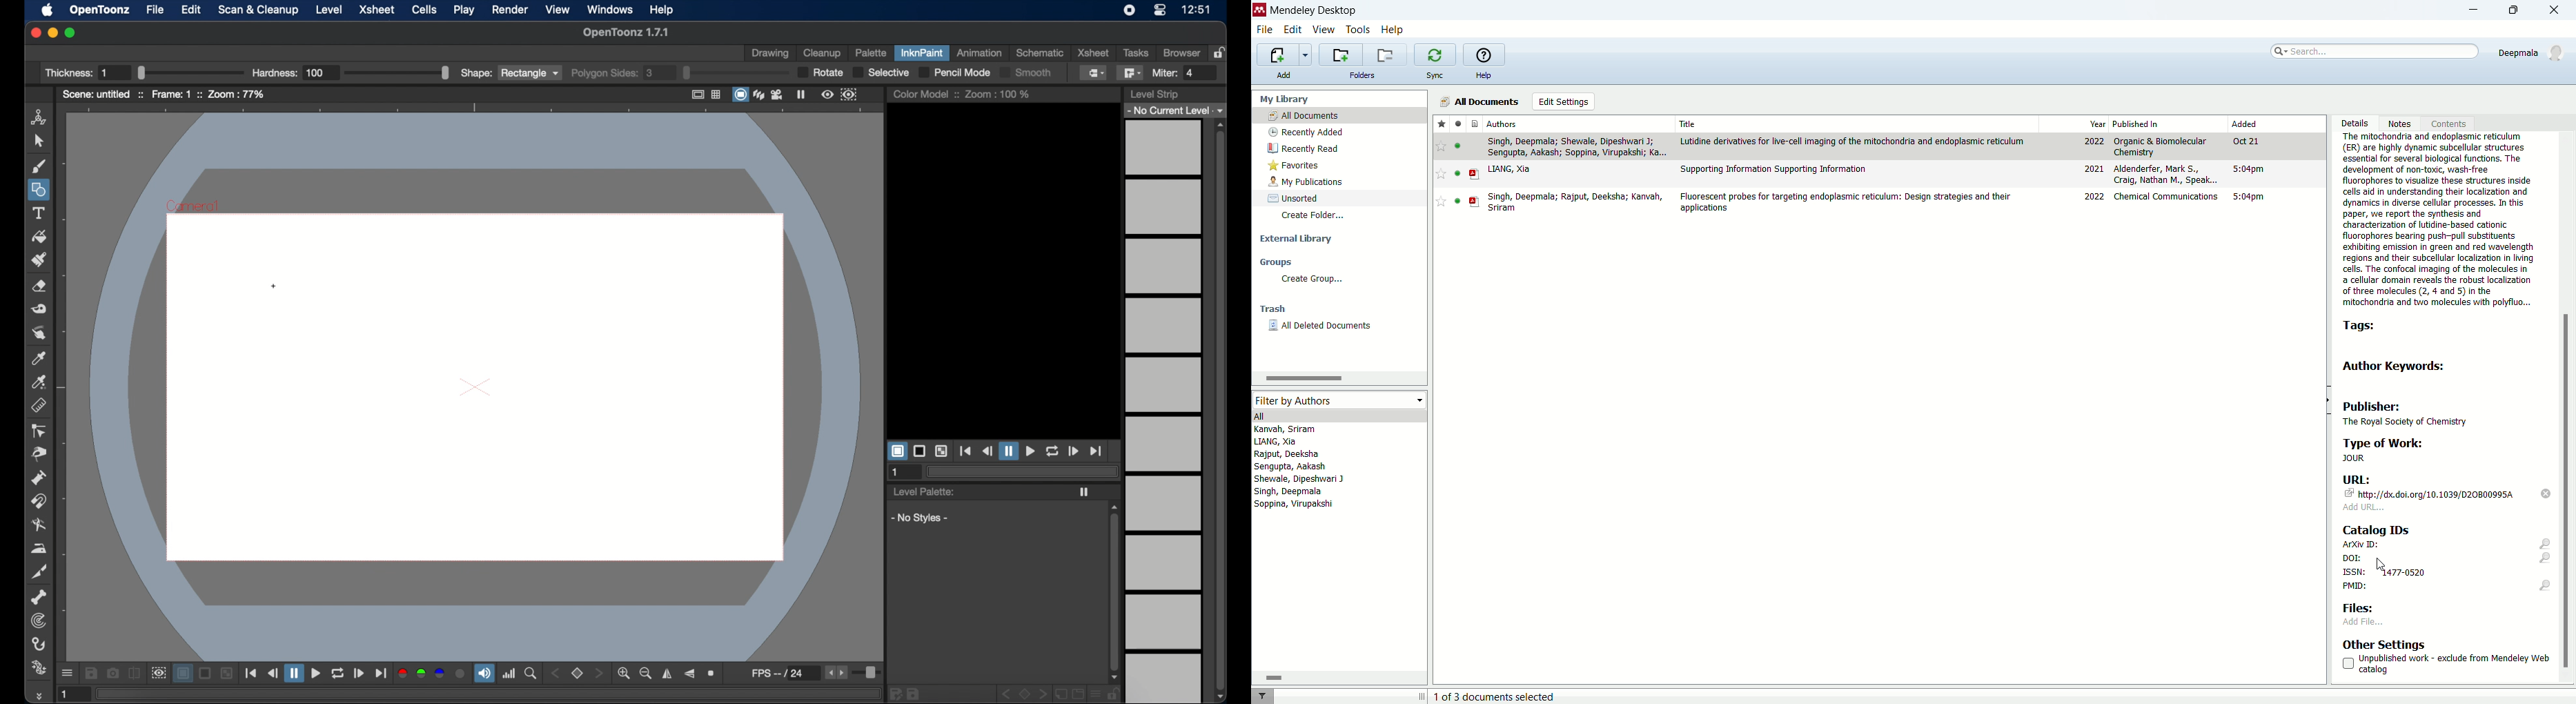 The width and height of the screenshot is (2576, 728). What do you see at coordinates (359, 673) in the screenshot?
I see `forward` at bounding box center [359, 673].